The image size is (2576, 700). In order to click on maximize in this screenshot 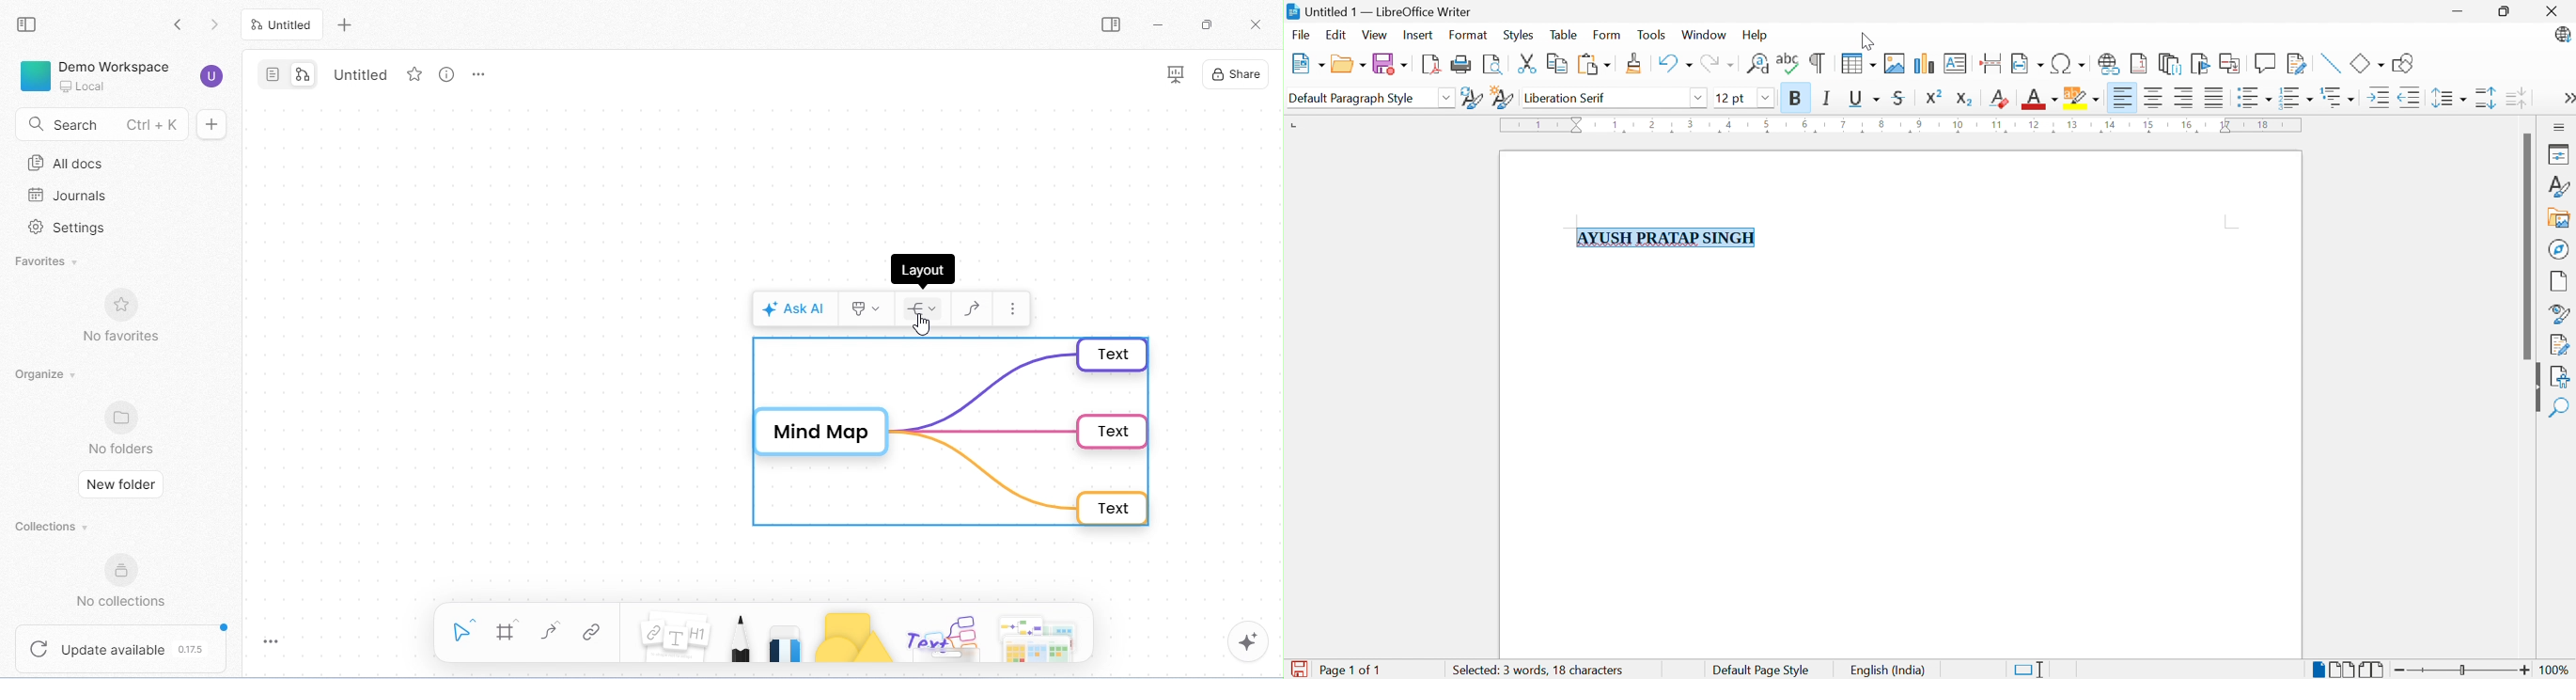, I will do `click(1205, 24)`.